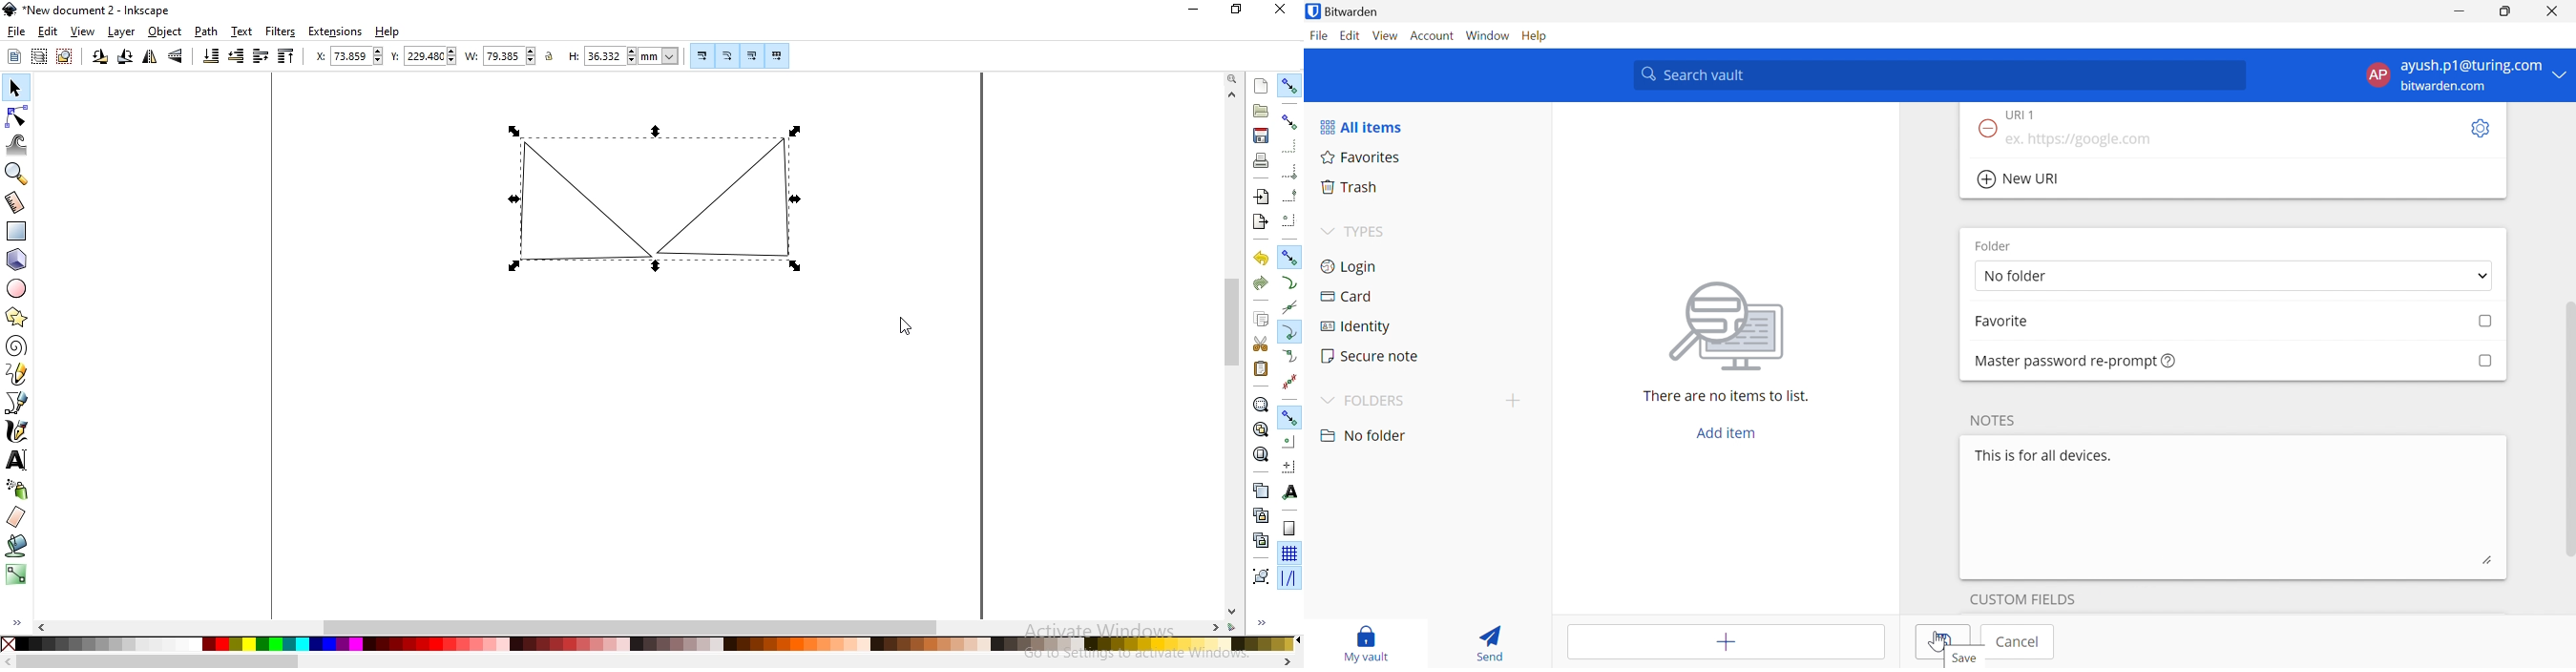 The height and width of the screenshot is (672, 2576). What do you see at coordinates (1261, 405) in the screenshot?
I see `zoom to fit selection in window` at bounding box center [1261, 405].